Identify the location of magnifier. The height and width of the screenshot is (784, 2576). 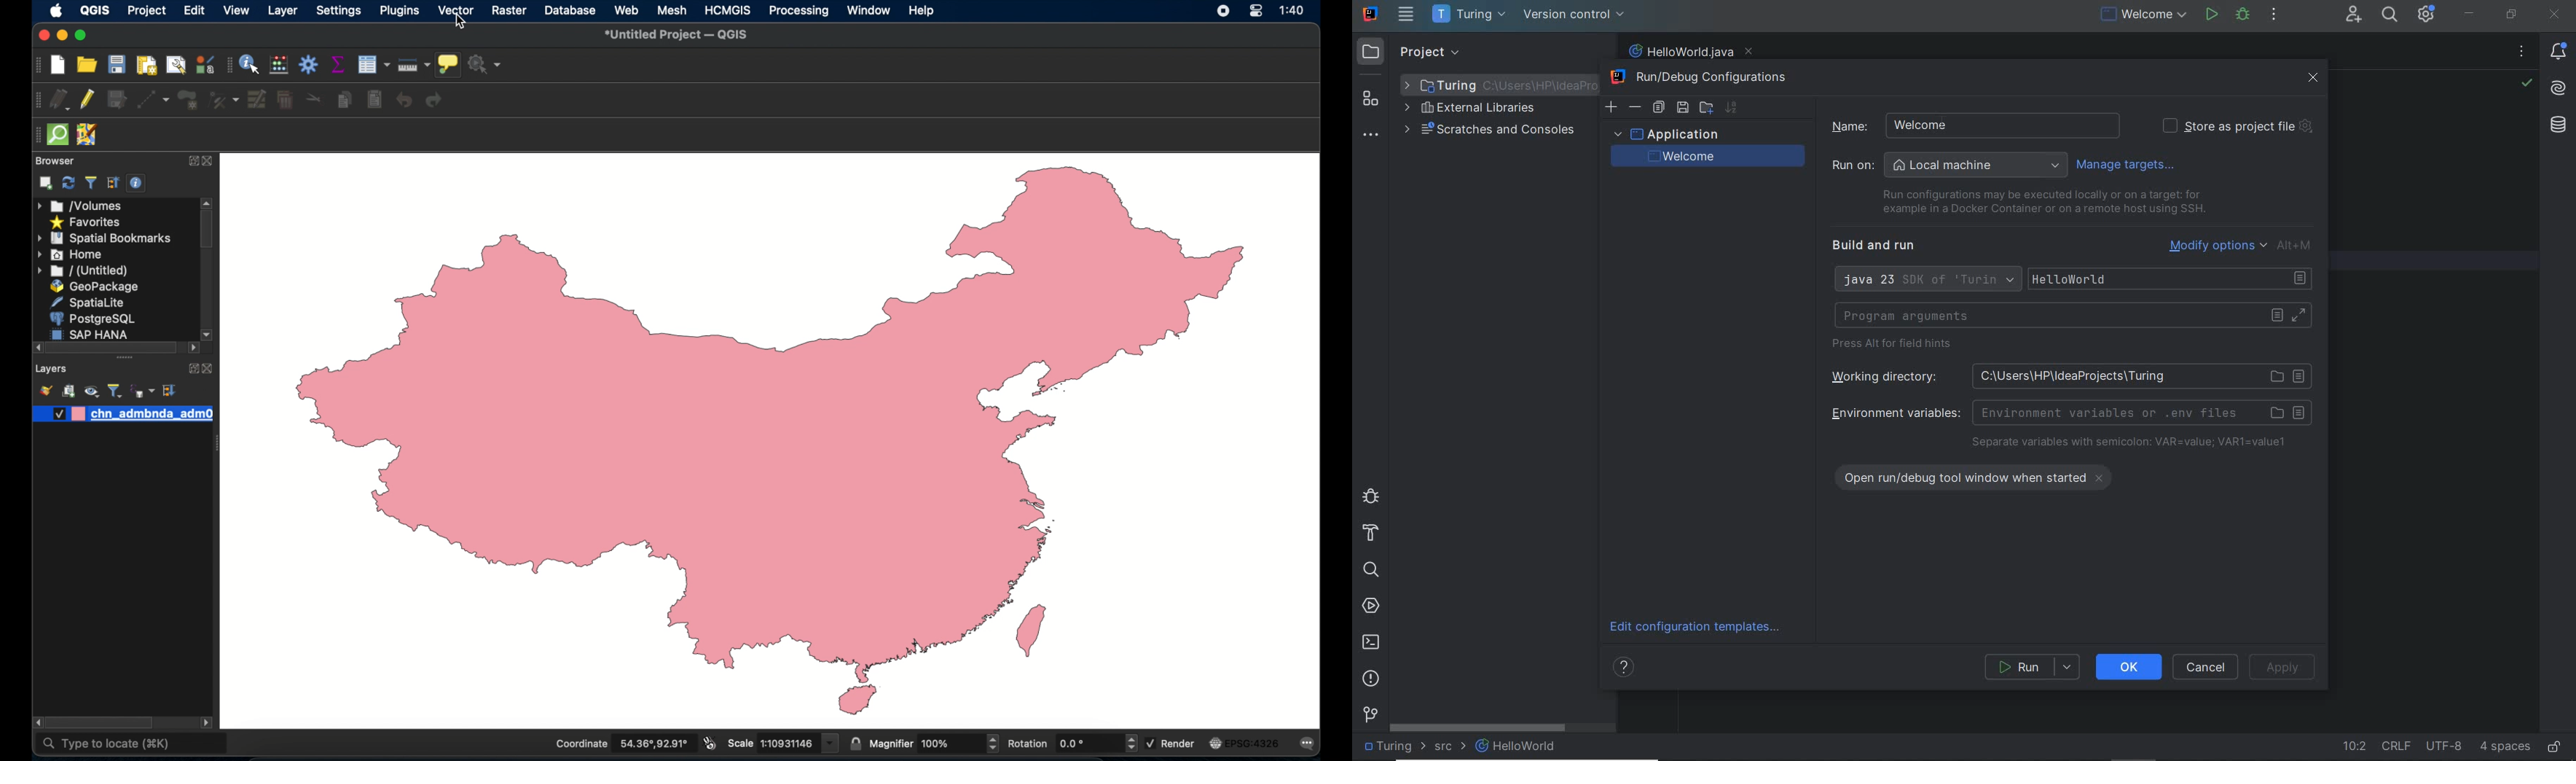
(934, 743).